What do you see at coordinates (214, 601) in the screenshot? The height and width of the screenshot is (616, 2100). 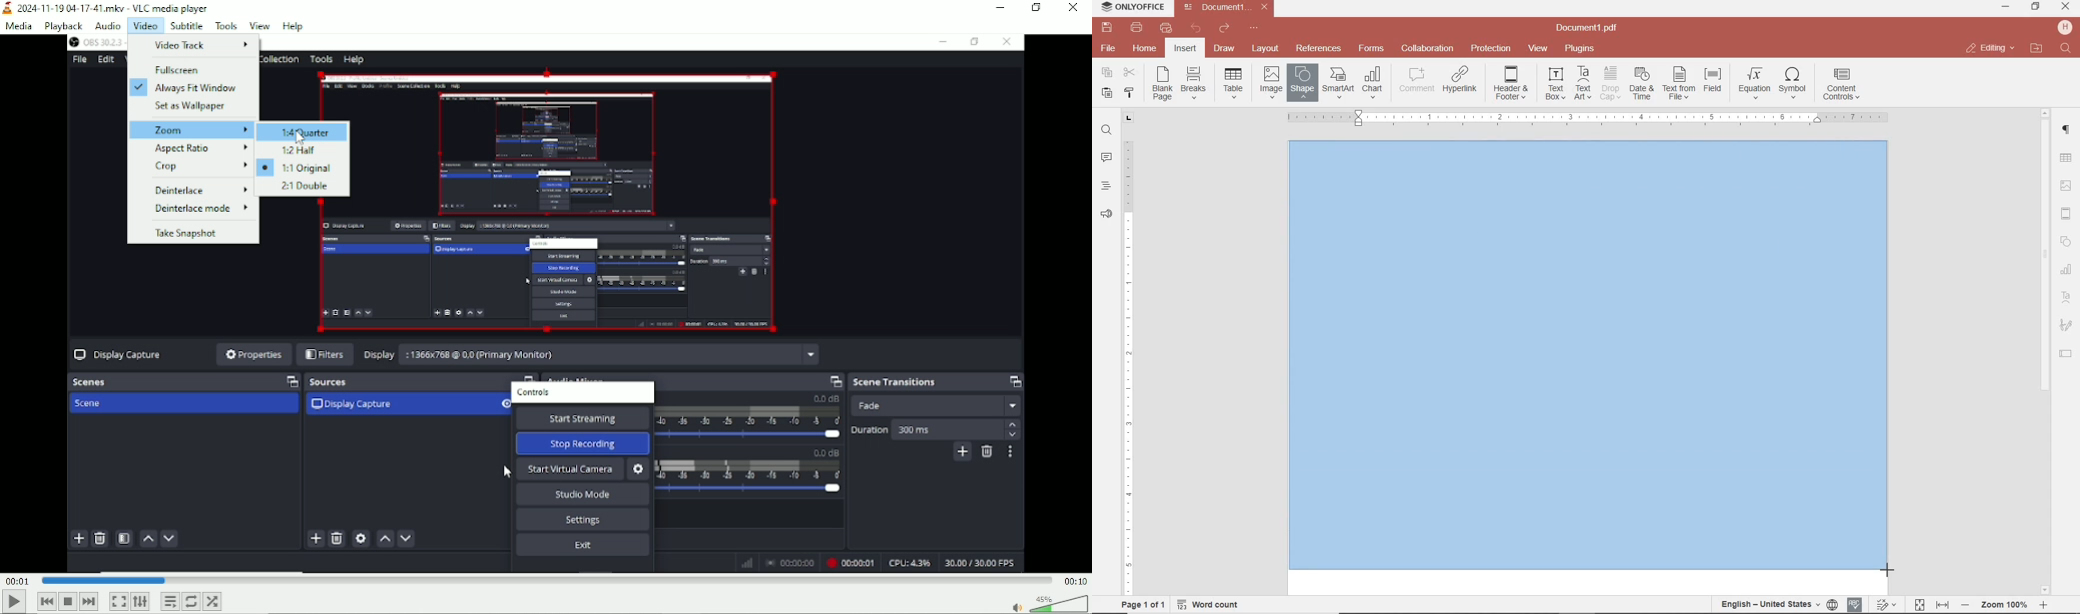 I see `random` at bounding box center [214, 601].